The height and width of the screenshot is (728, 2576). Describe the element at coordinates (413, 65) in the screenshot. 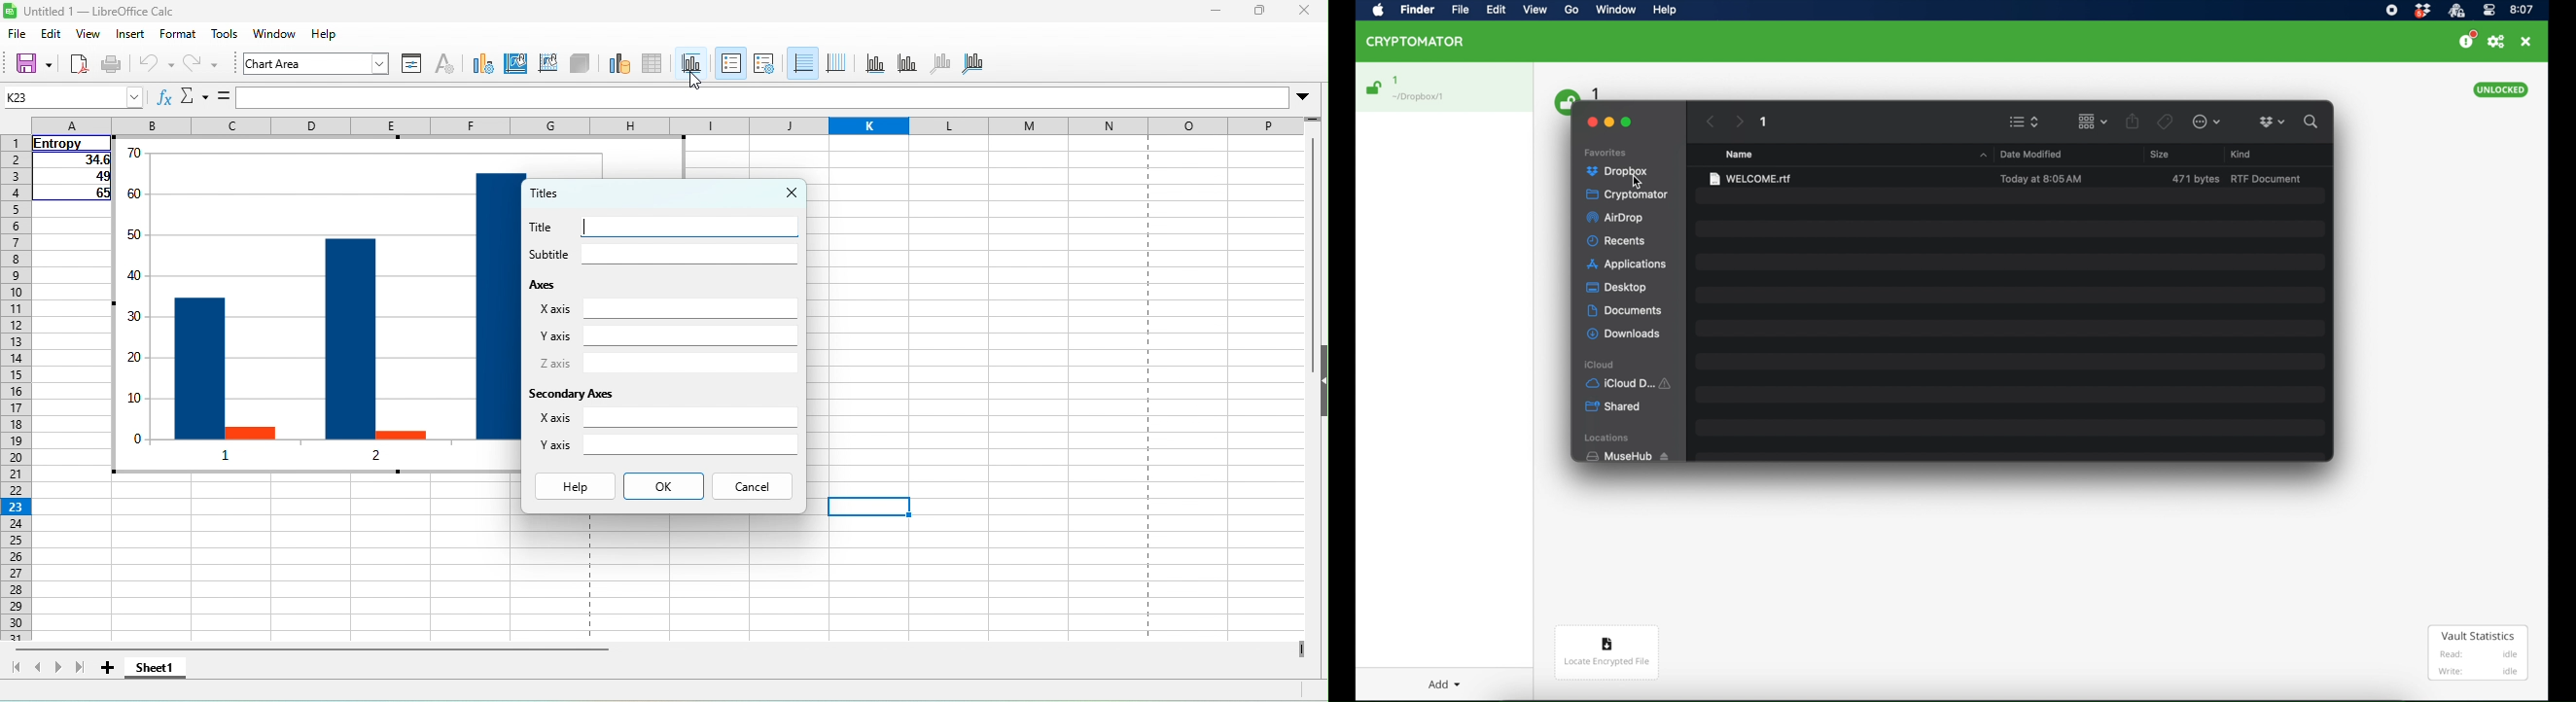

I see `format selection` at that location.